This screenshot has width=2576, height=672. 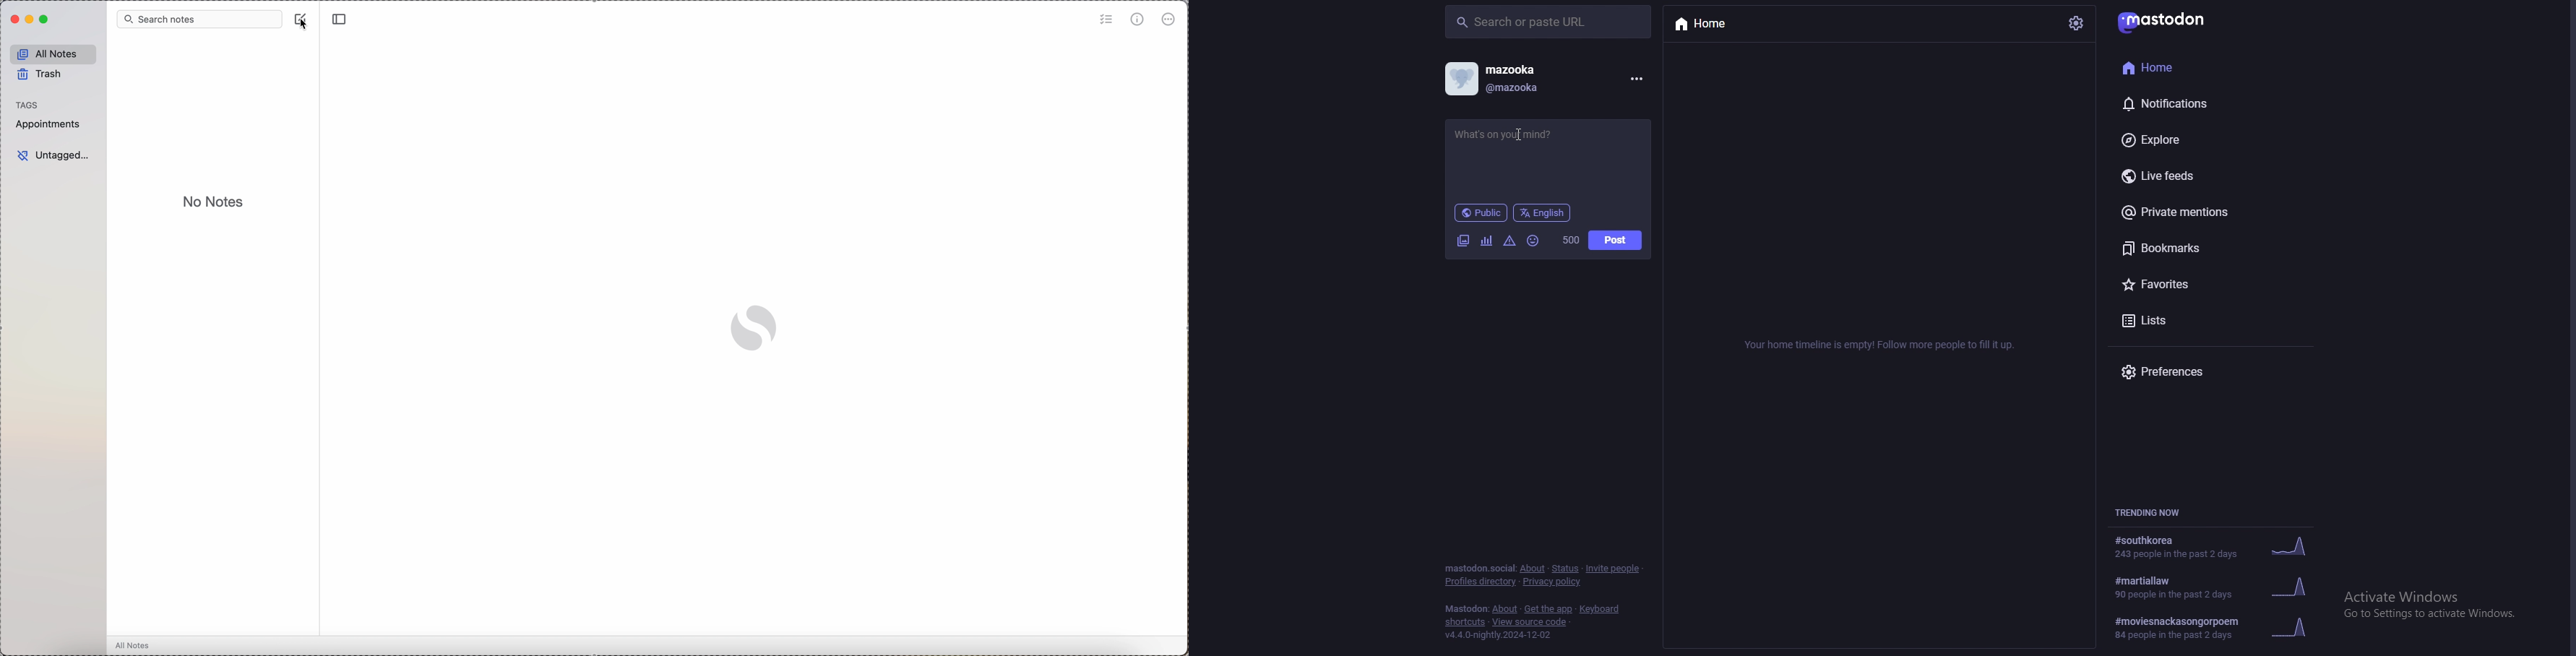 I want to click on trending, so click(x=2225, y=587).